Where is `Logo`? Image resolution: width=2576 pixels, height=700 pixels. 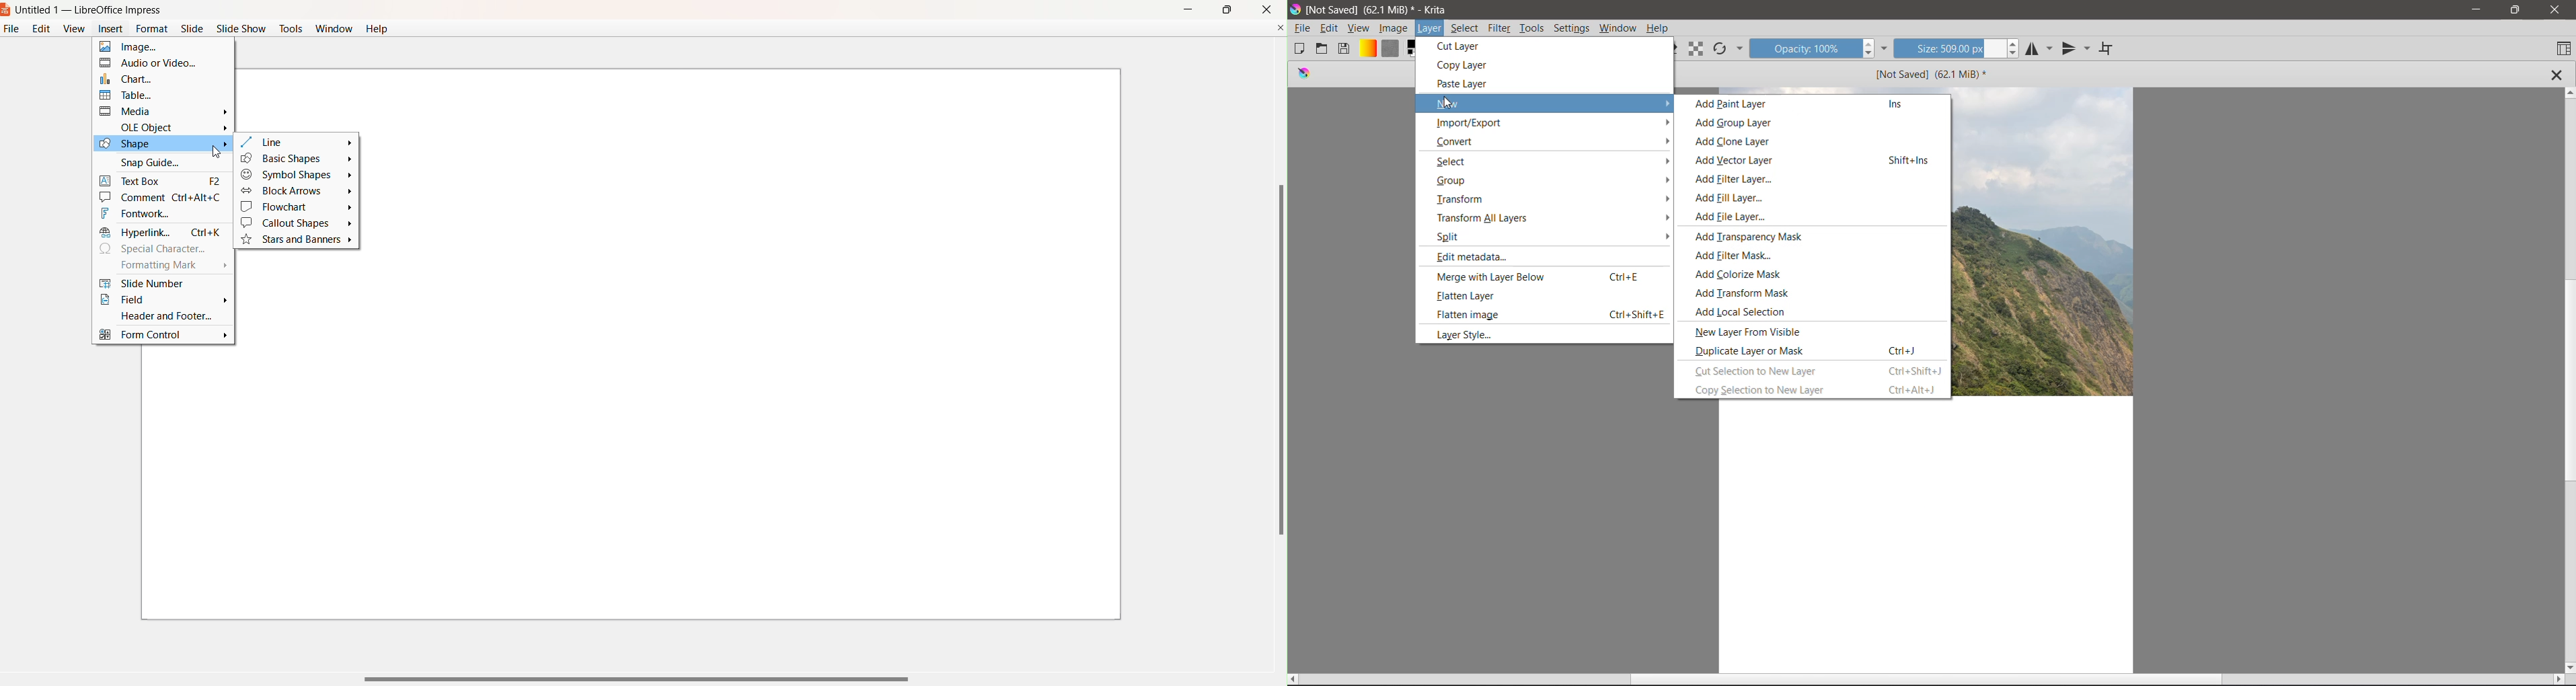 Logo is located at coordinates (7, 11).